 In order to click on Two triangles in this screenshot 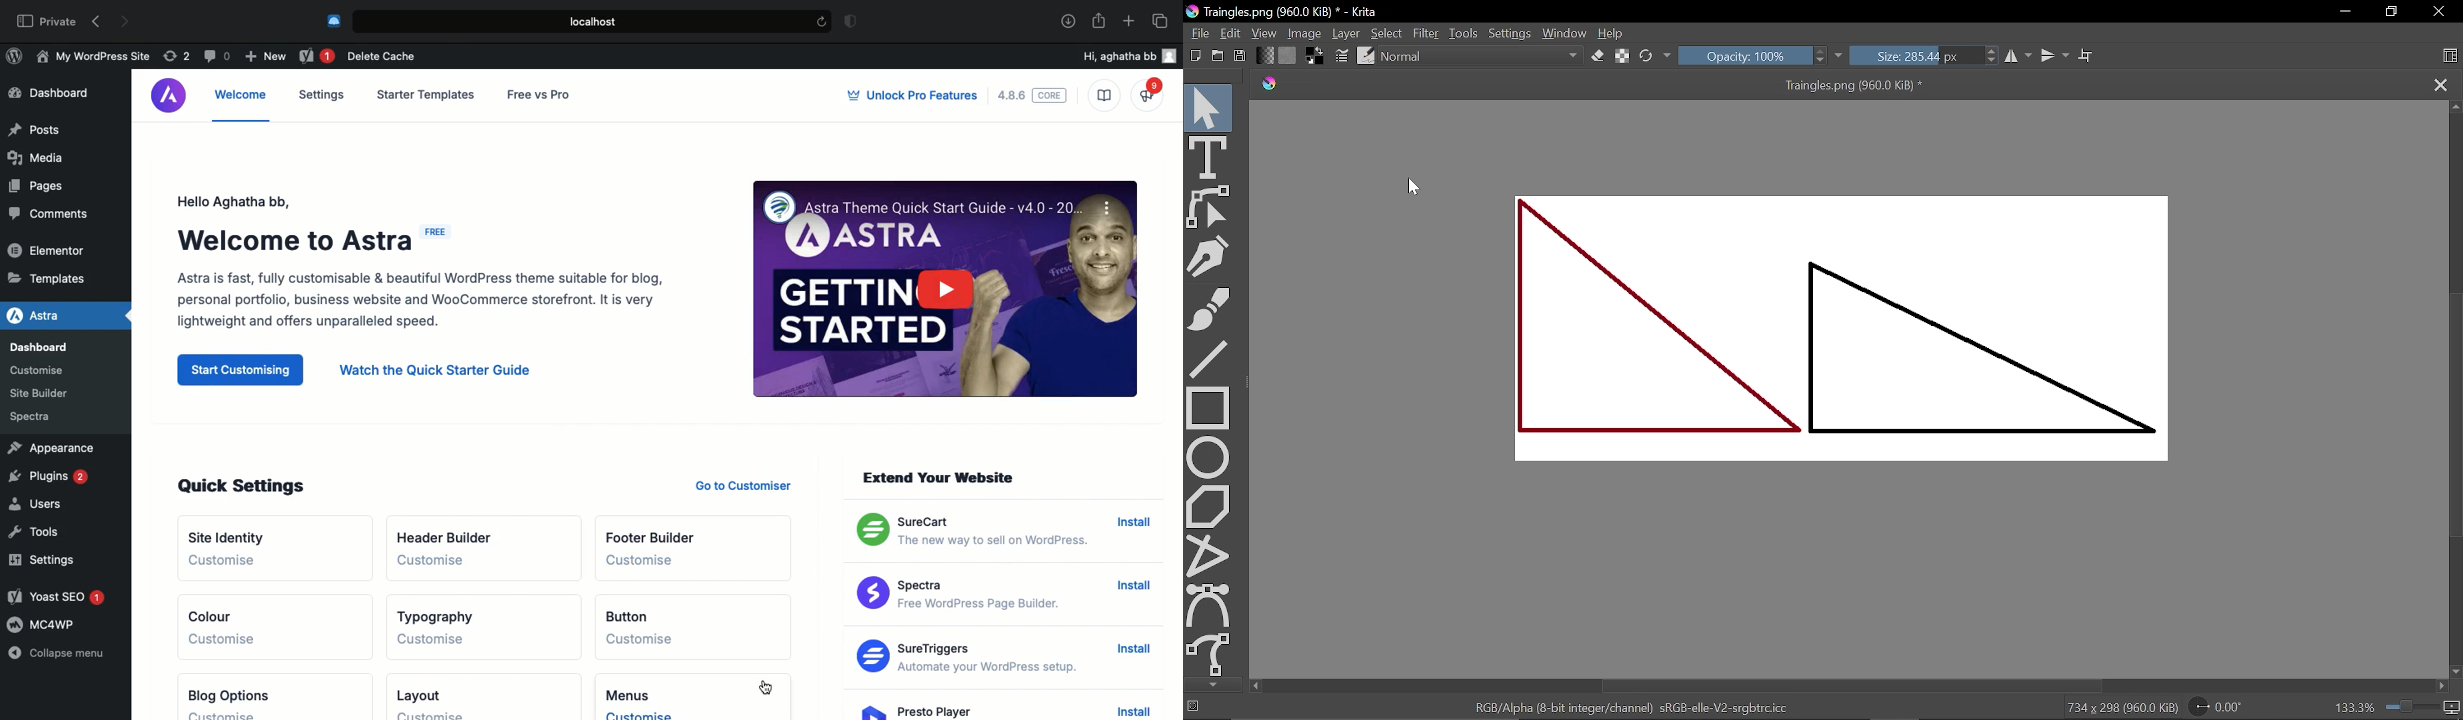, I will do `click(1858, 337)`.